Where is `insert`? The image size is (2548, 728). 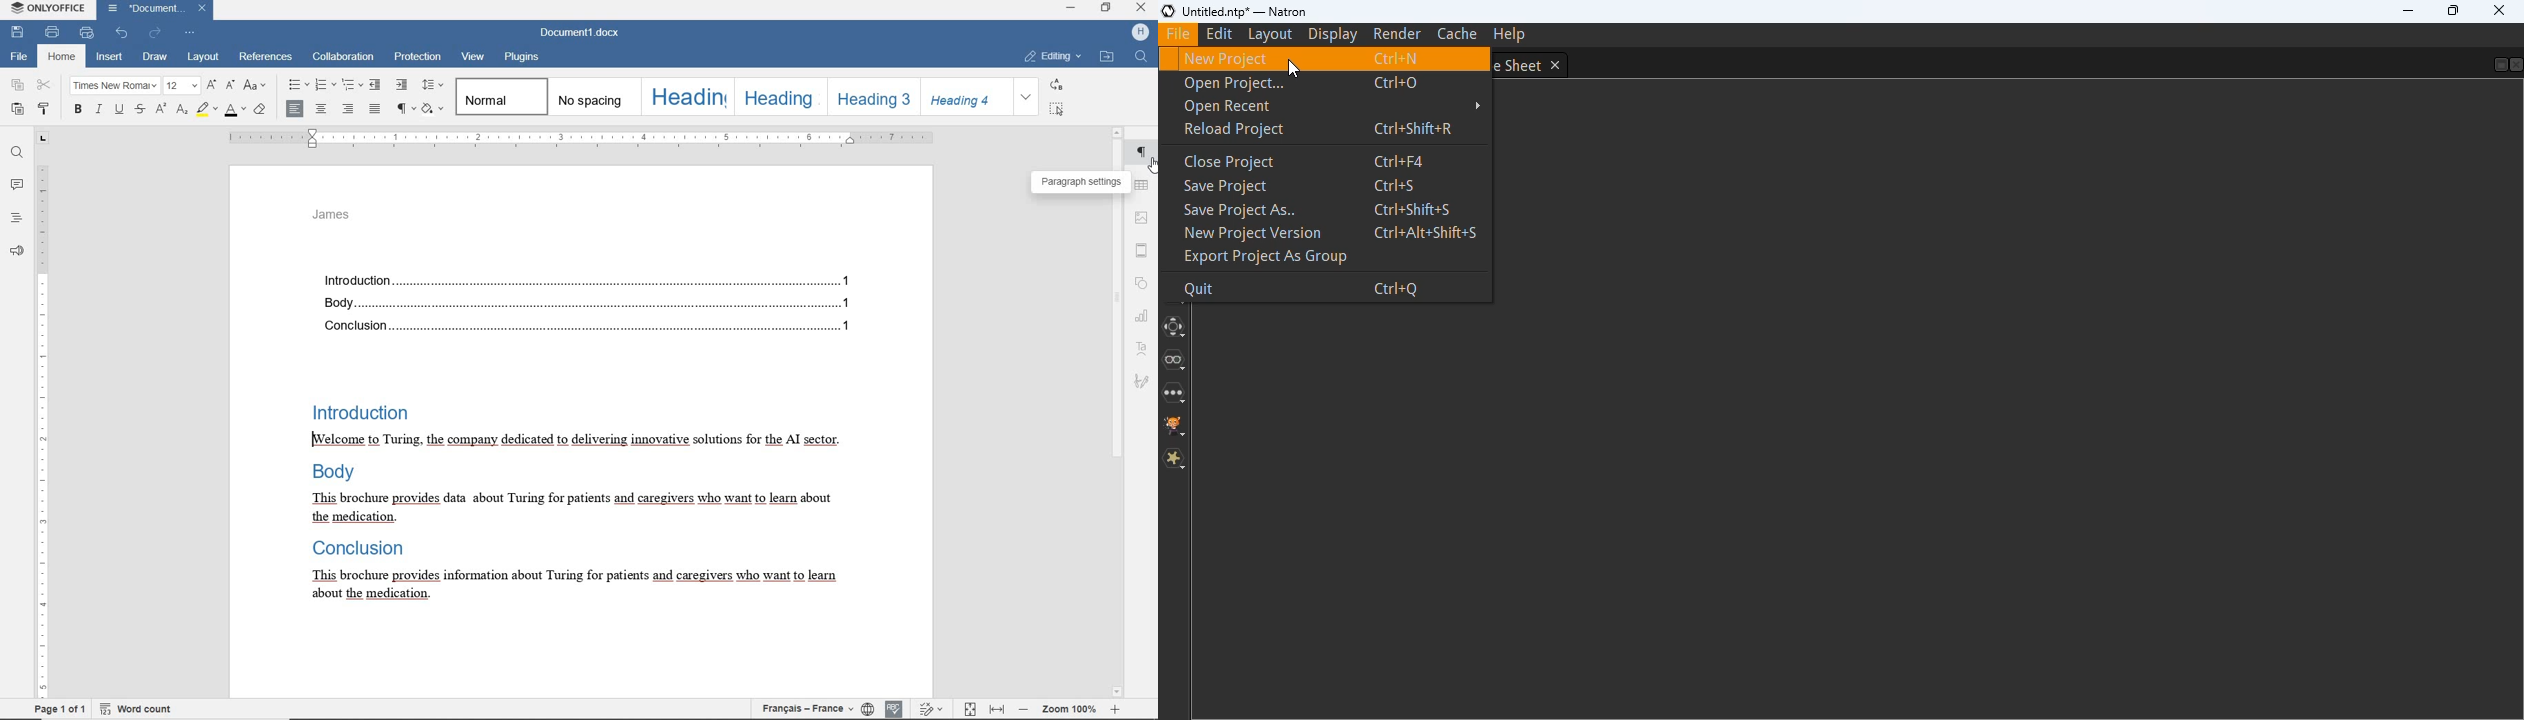 insert is located at coordinates (110, 57).